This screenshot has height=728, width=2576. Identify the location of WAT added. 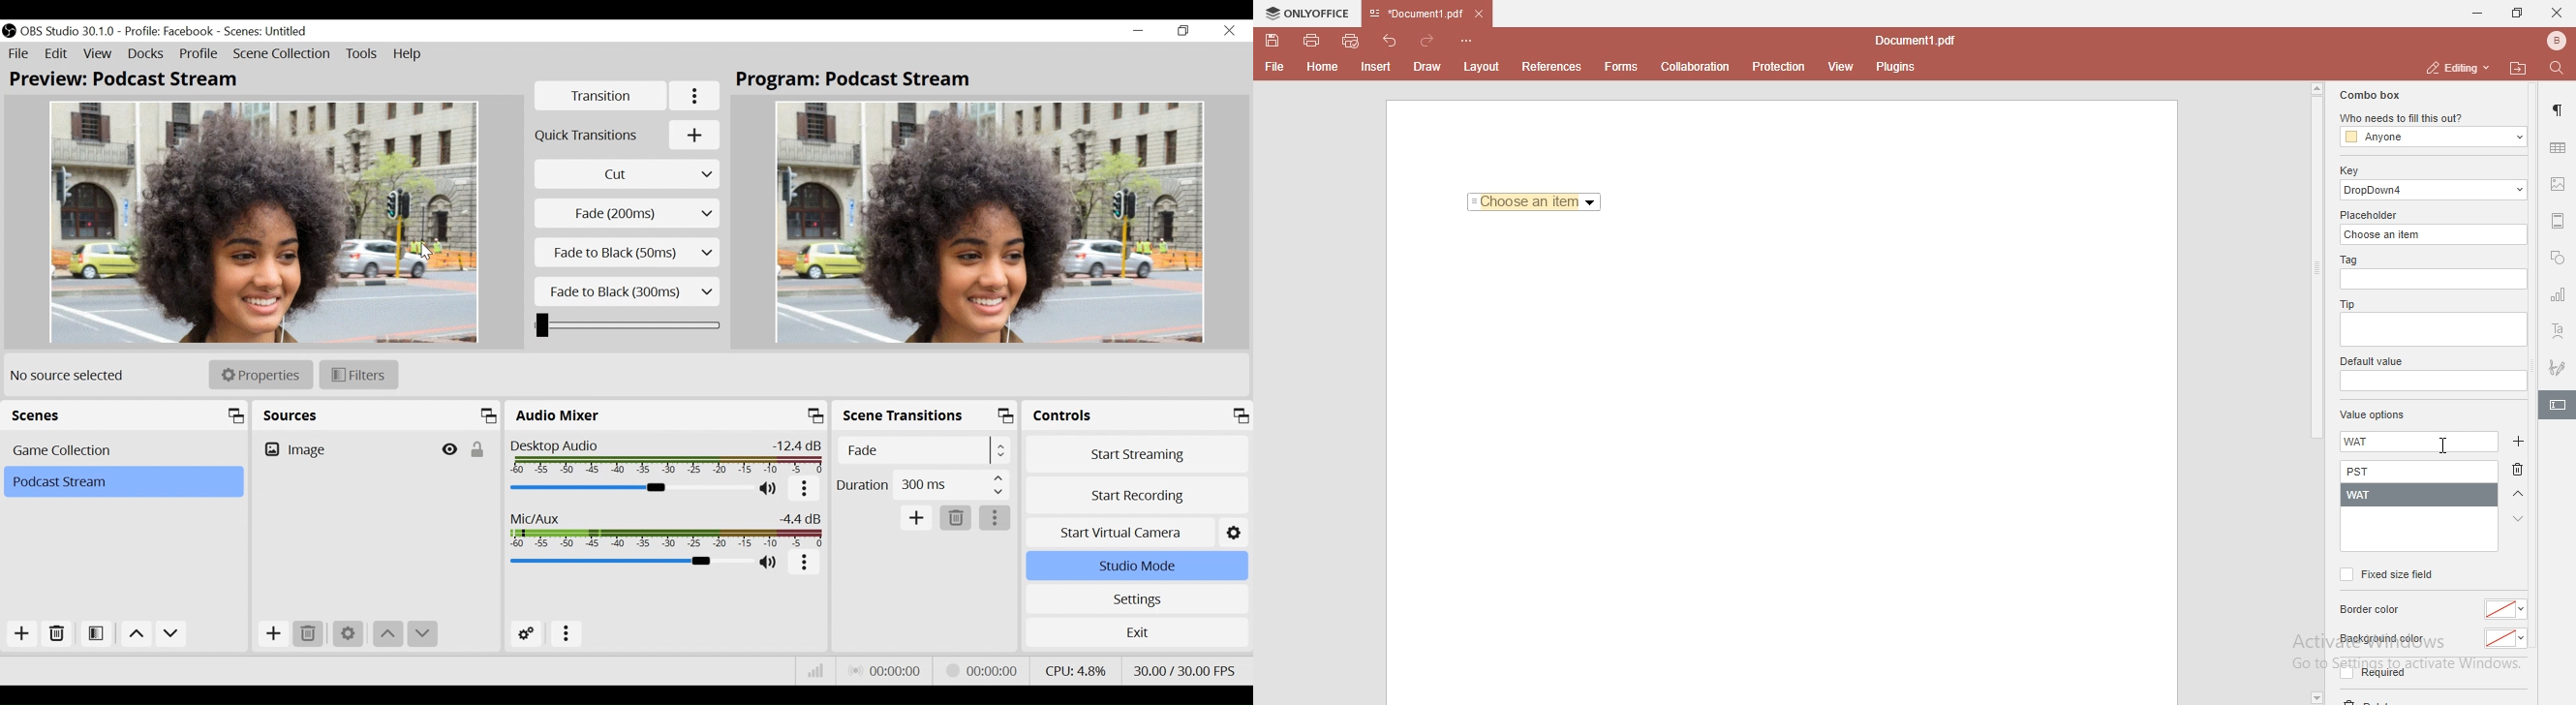
(2420, 495).